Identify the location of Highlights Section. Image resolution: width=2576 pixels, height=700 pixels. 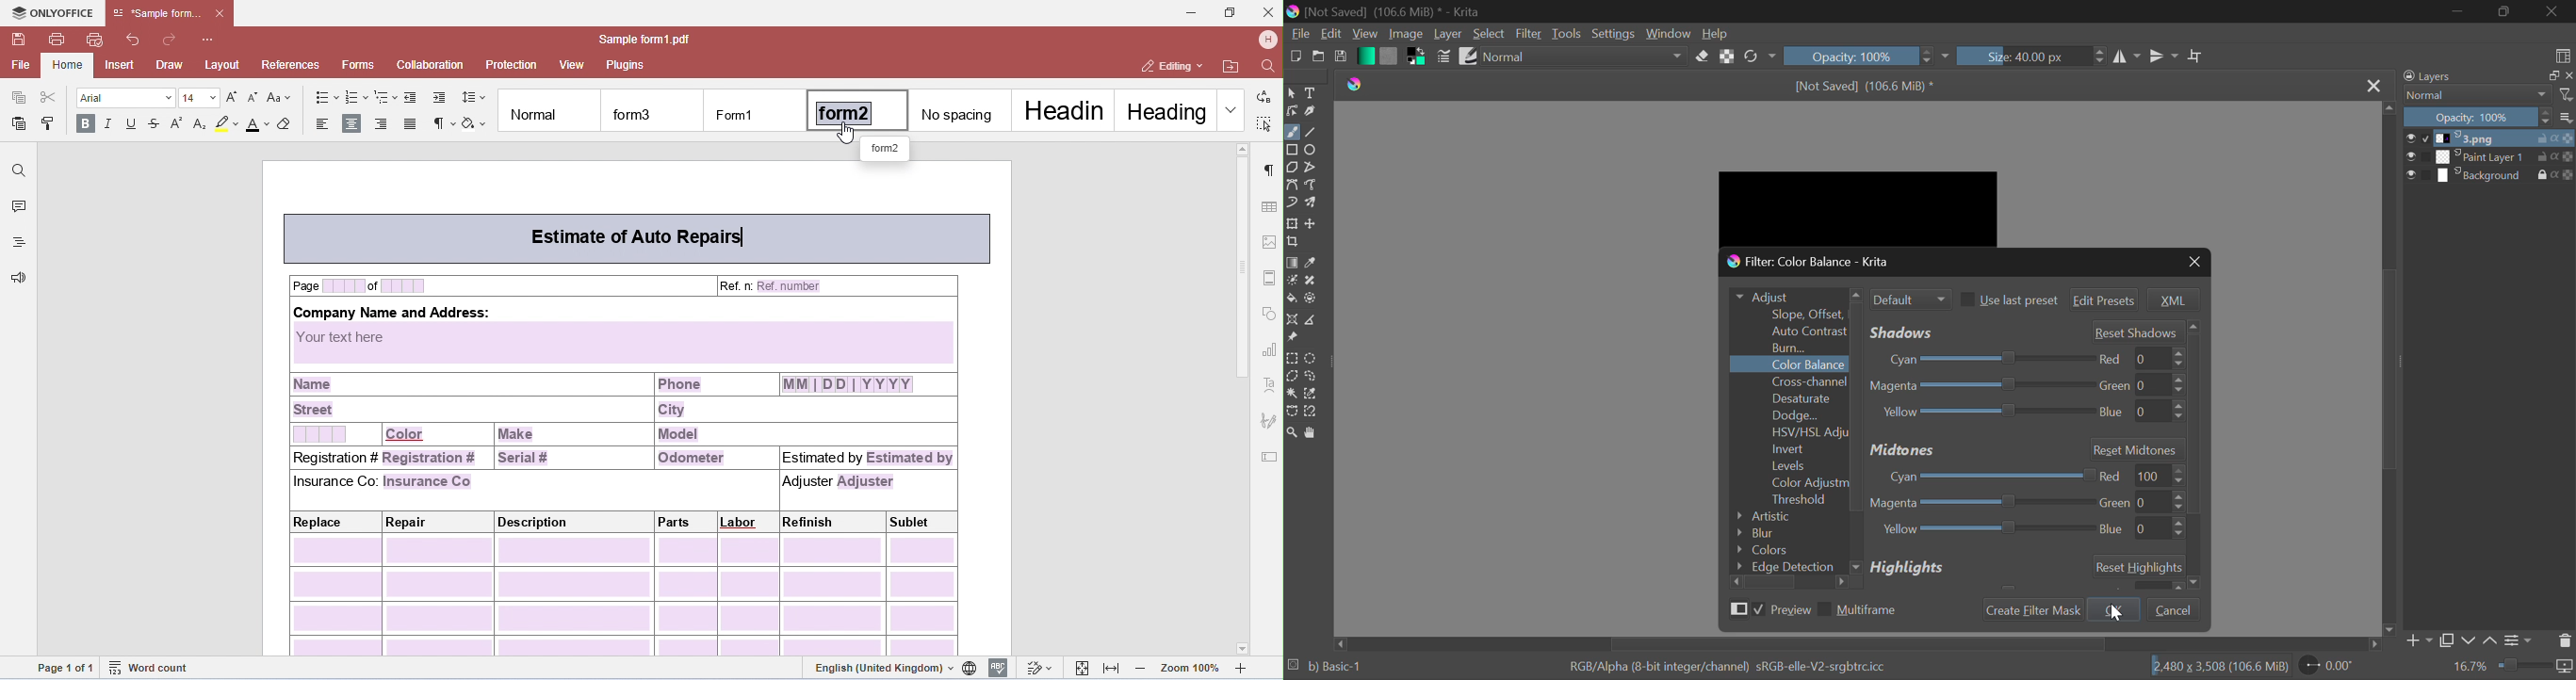
(2022, 570).